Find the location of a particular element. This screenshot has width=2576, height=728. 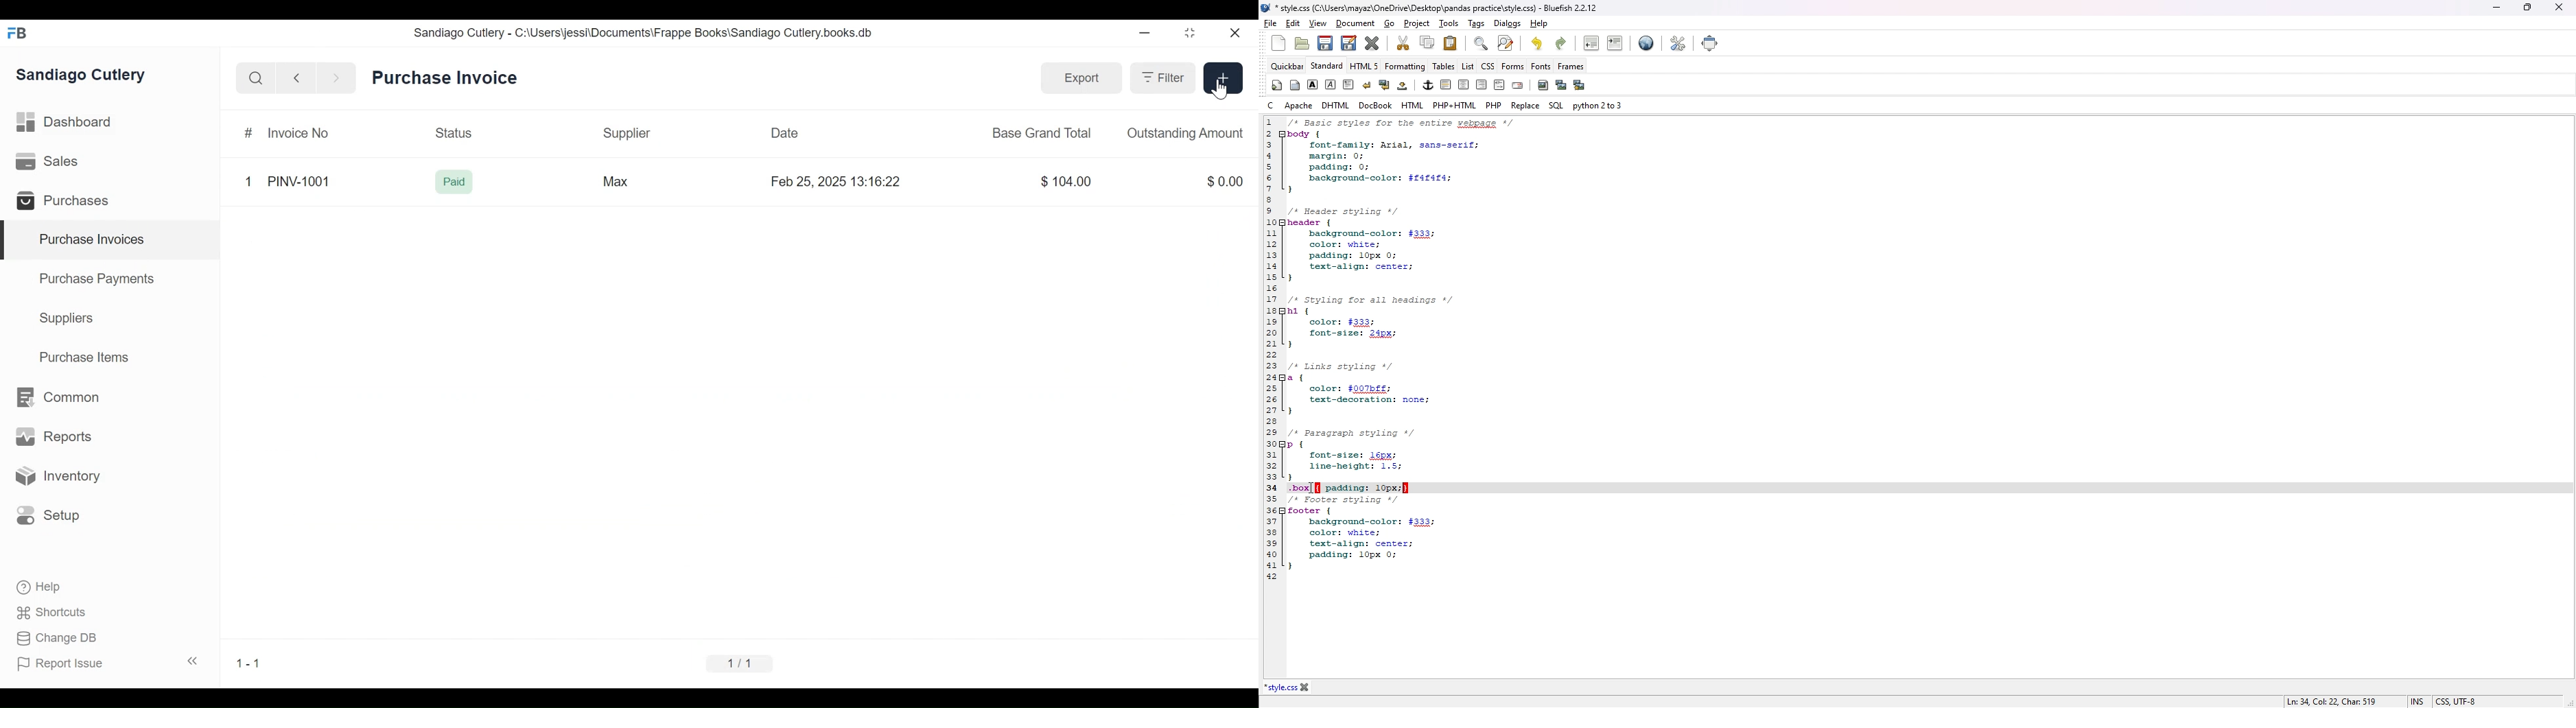

Shortcuts is located at coordinates (53, 612).